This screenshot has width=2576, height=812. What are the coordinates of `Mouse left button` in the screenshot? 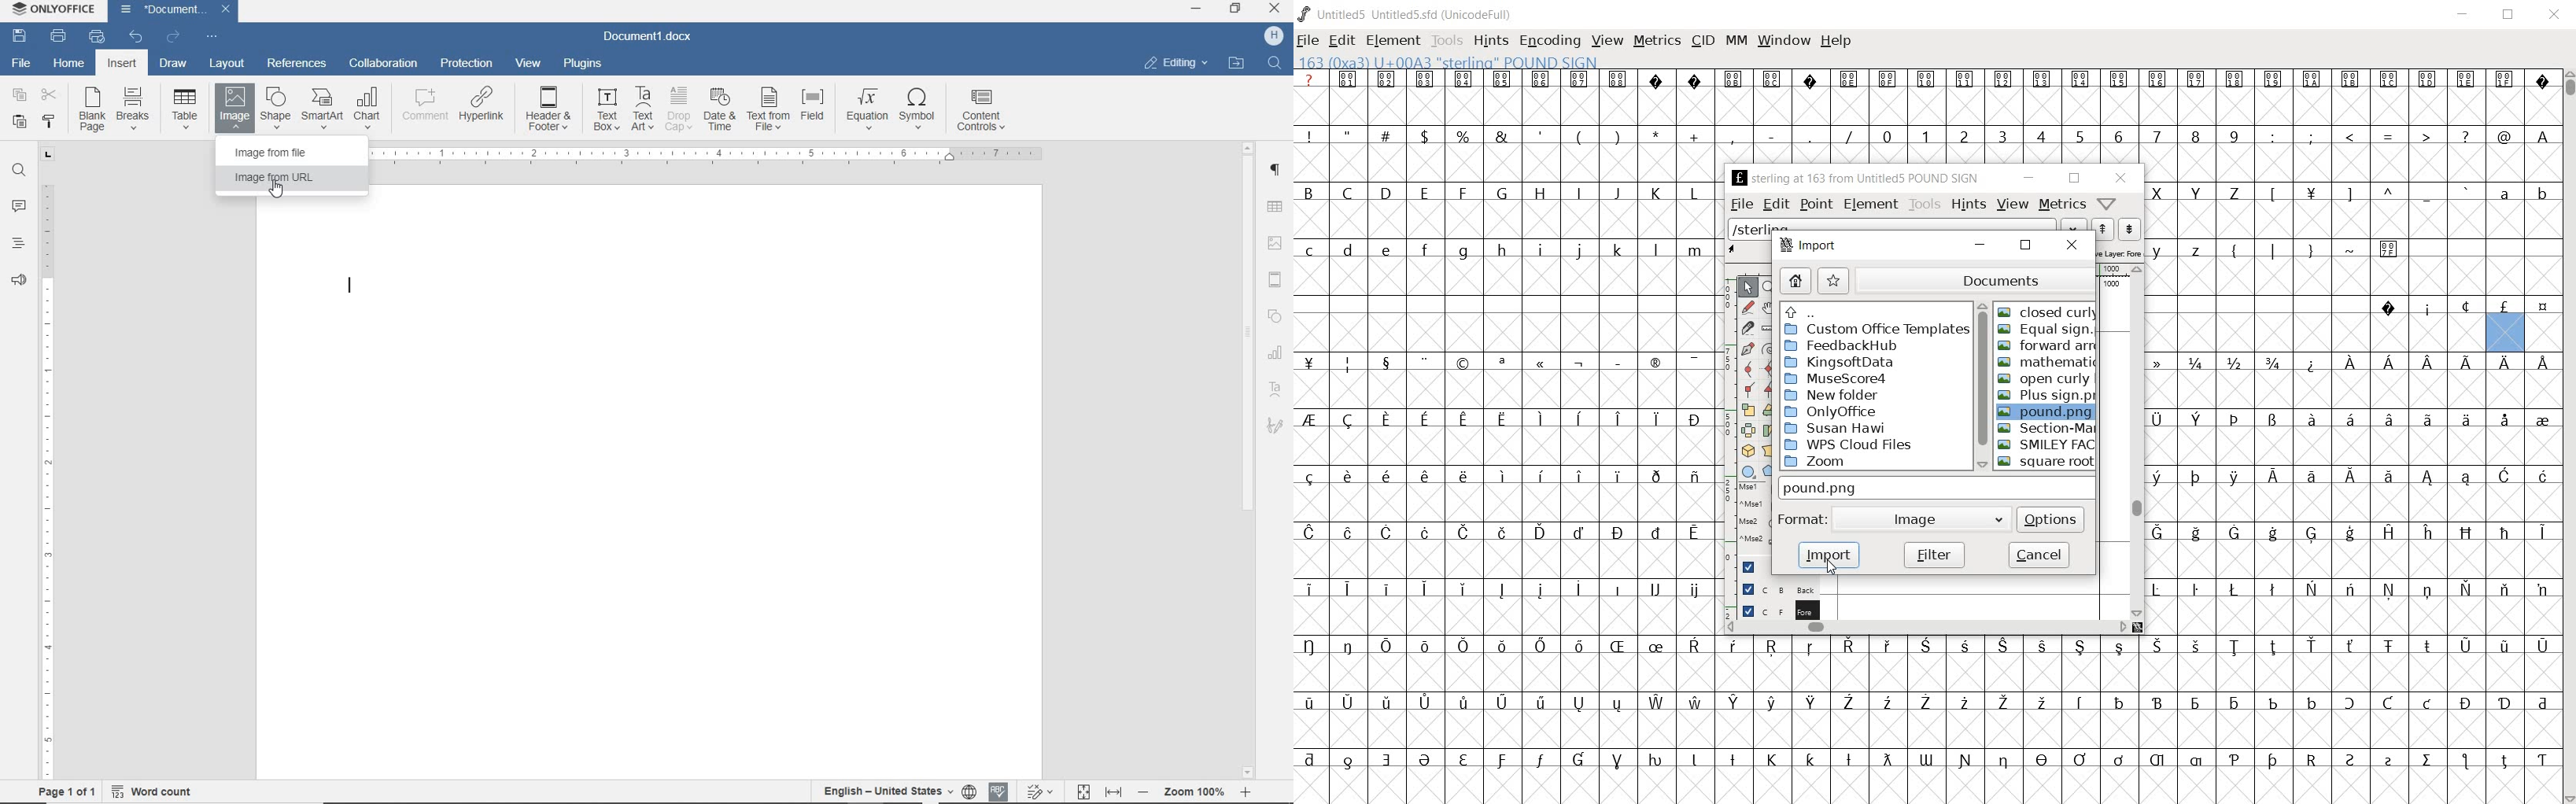 It's located at (1756, 489).